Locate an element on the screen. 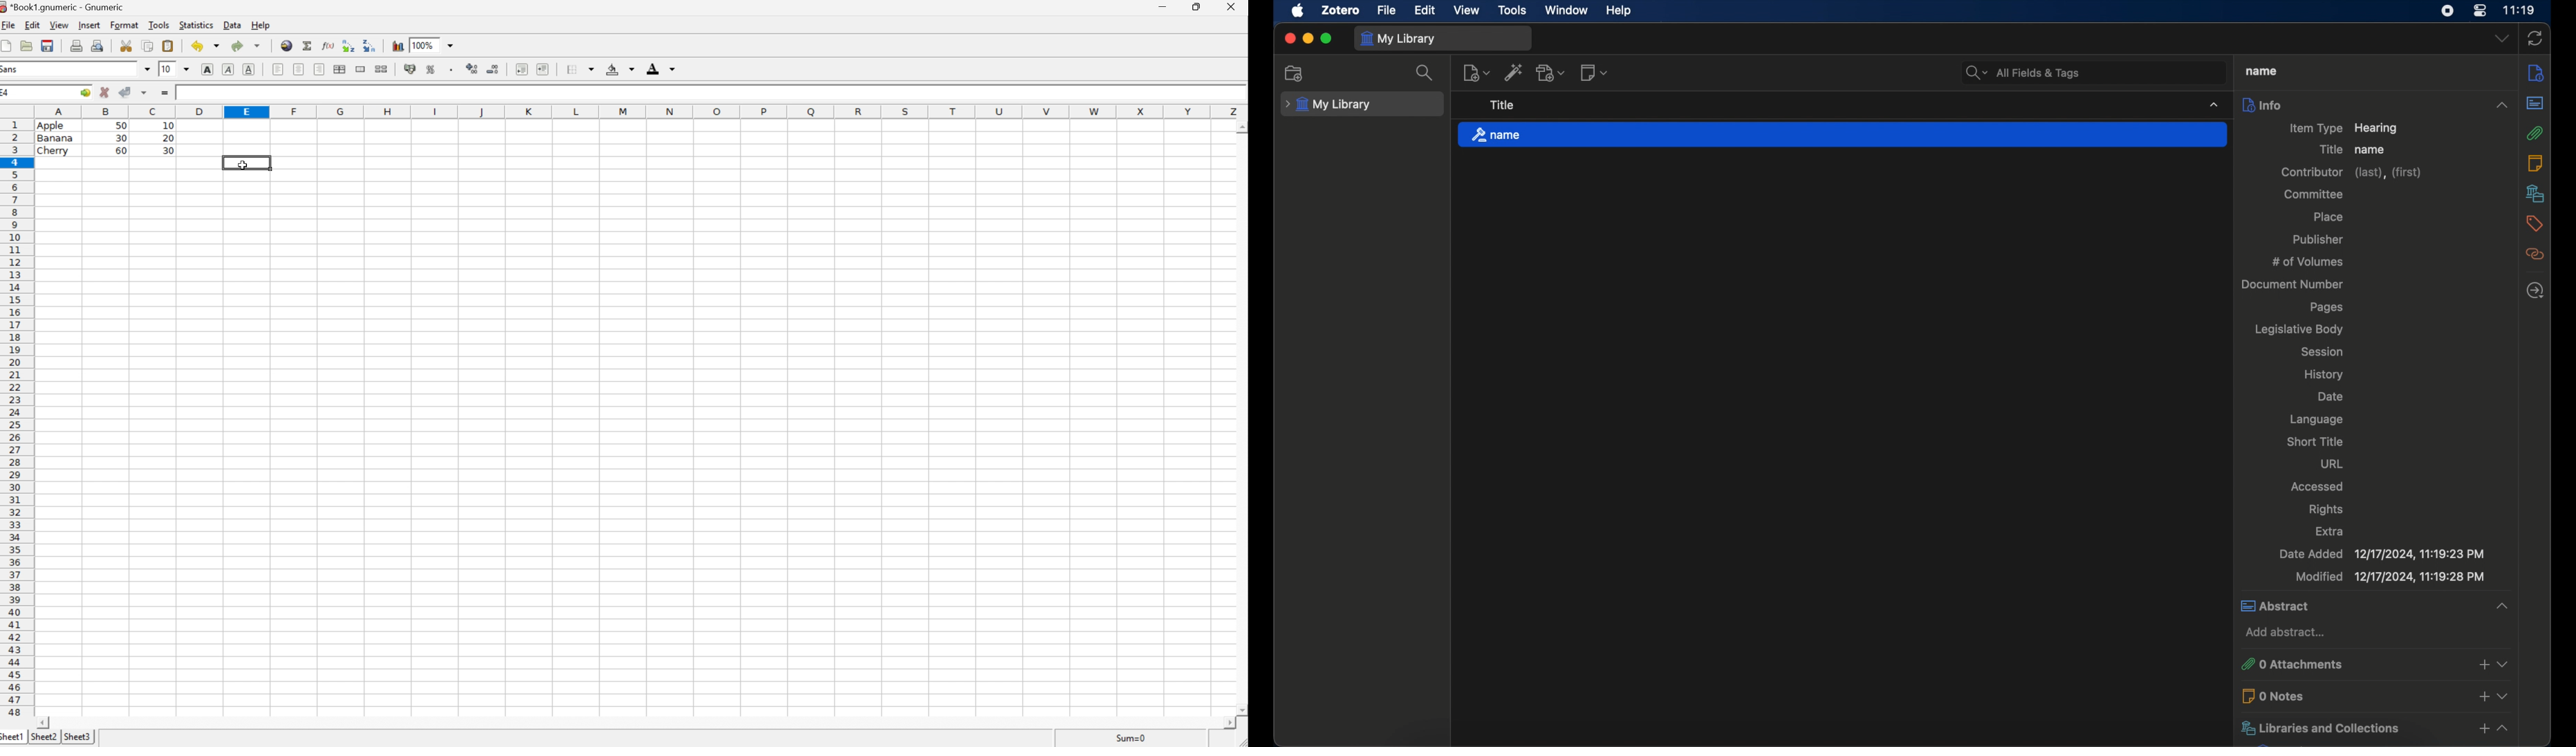  notes is located at coordinates (2535, 163).